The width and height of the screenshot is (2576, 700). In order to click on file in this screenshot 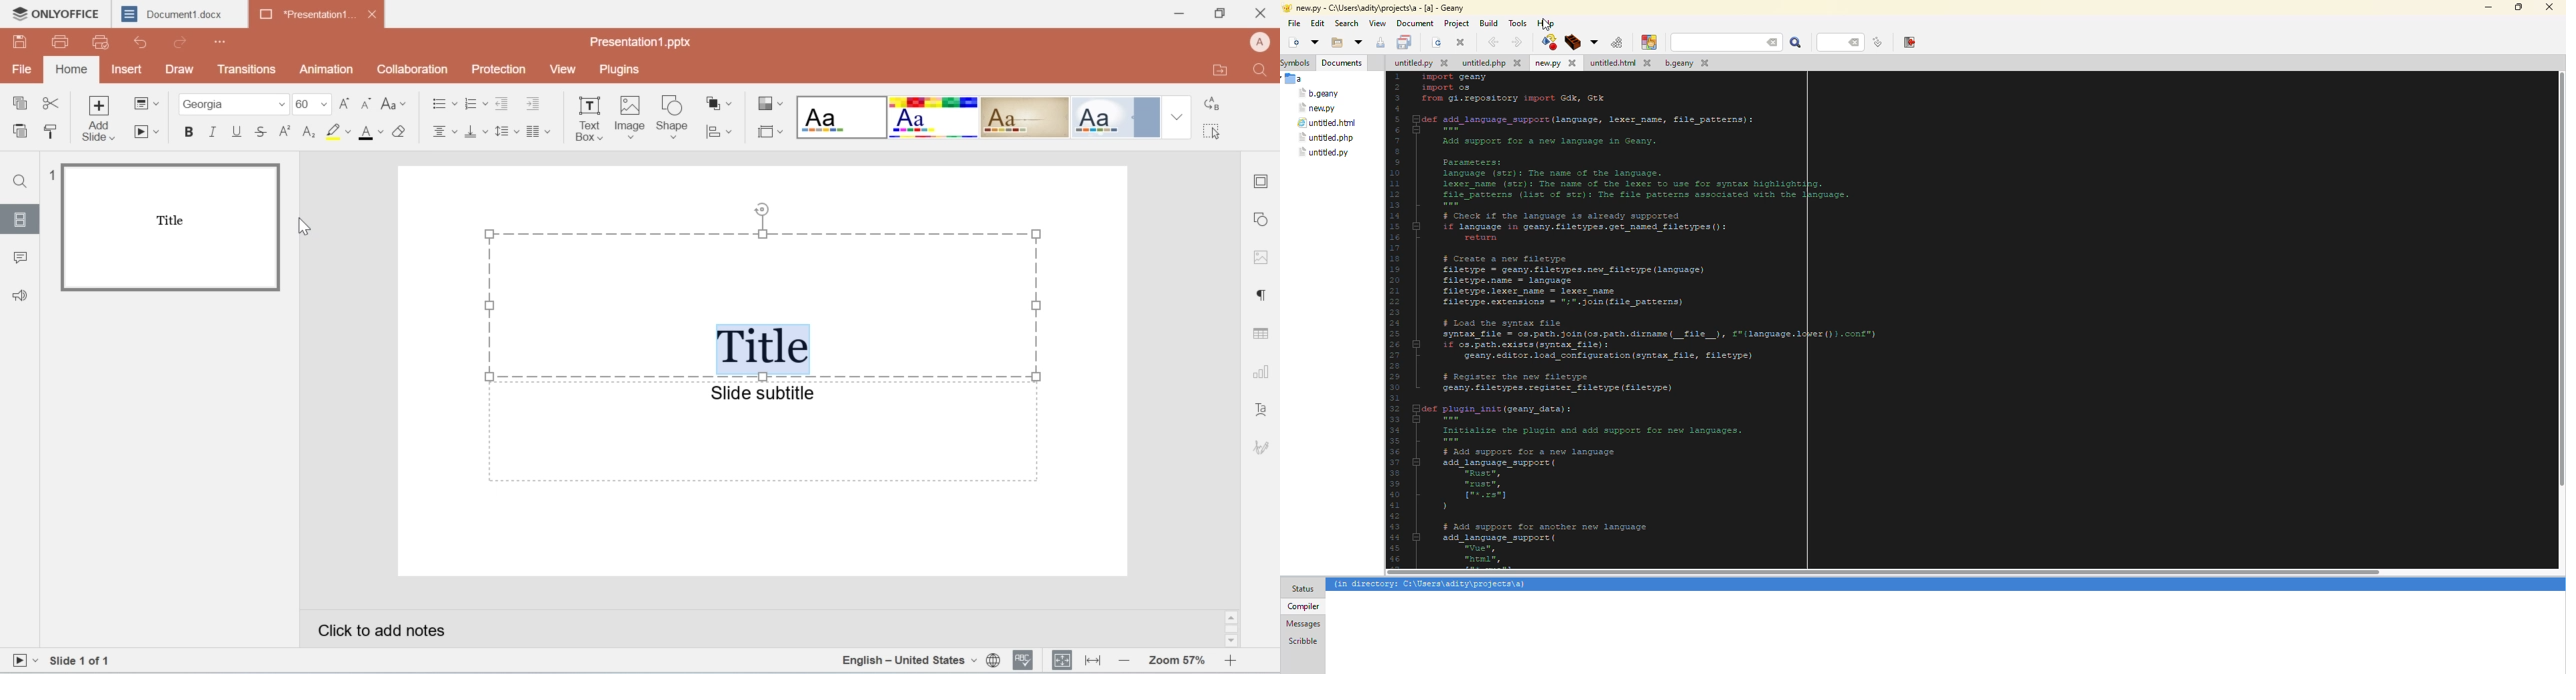, I will do `click(1318, 108)`.